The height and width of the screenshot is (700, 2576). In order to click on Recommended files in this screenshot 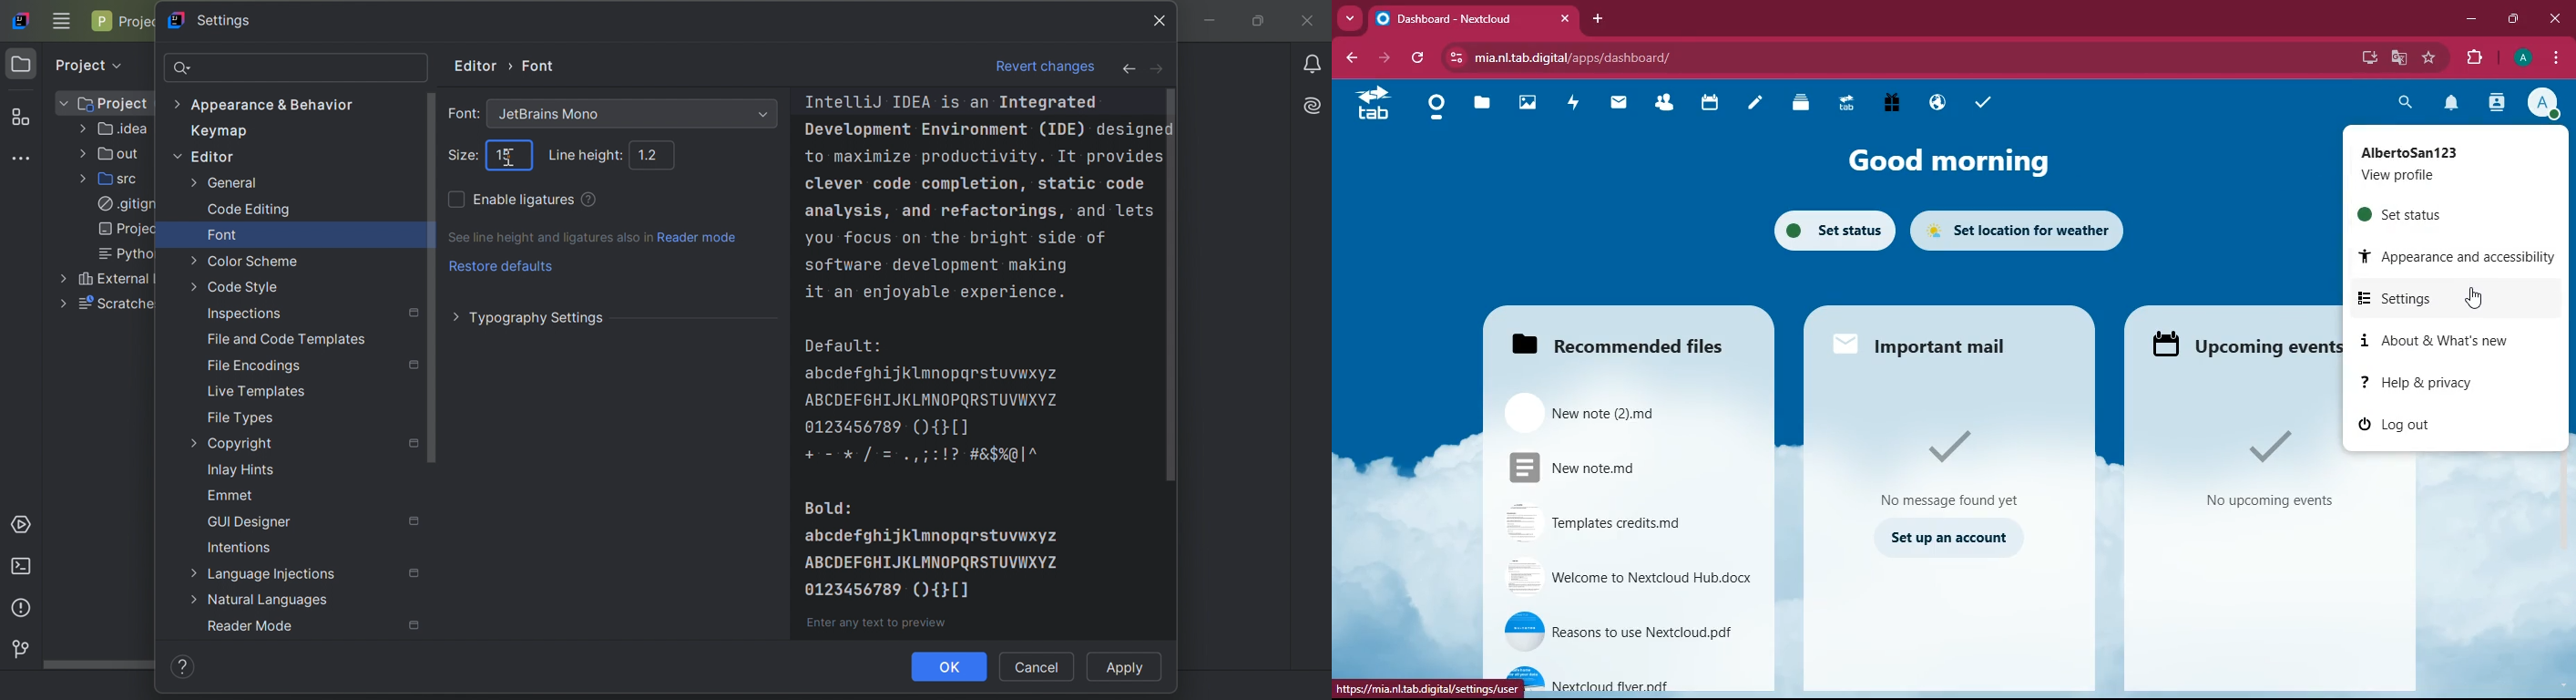, I will do `click(1620, 348)`.